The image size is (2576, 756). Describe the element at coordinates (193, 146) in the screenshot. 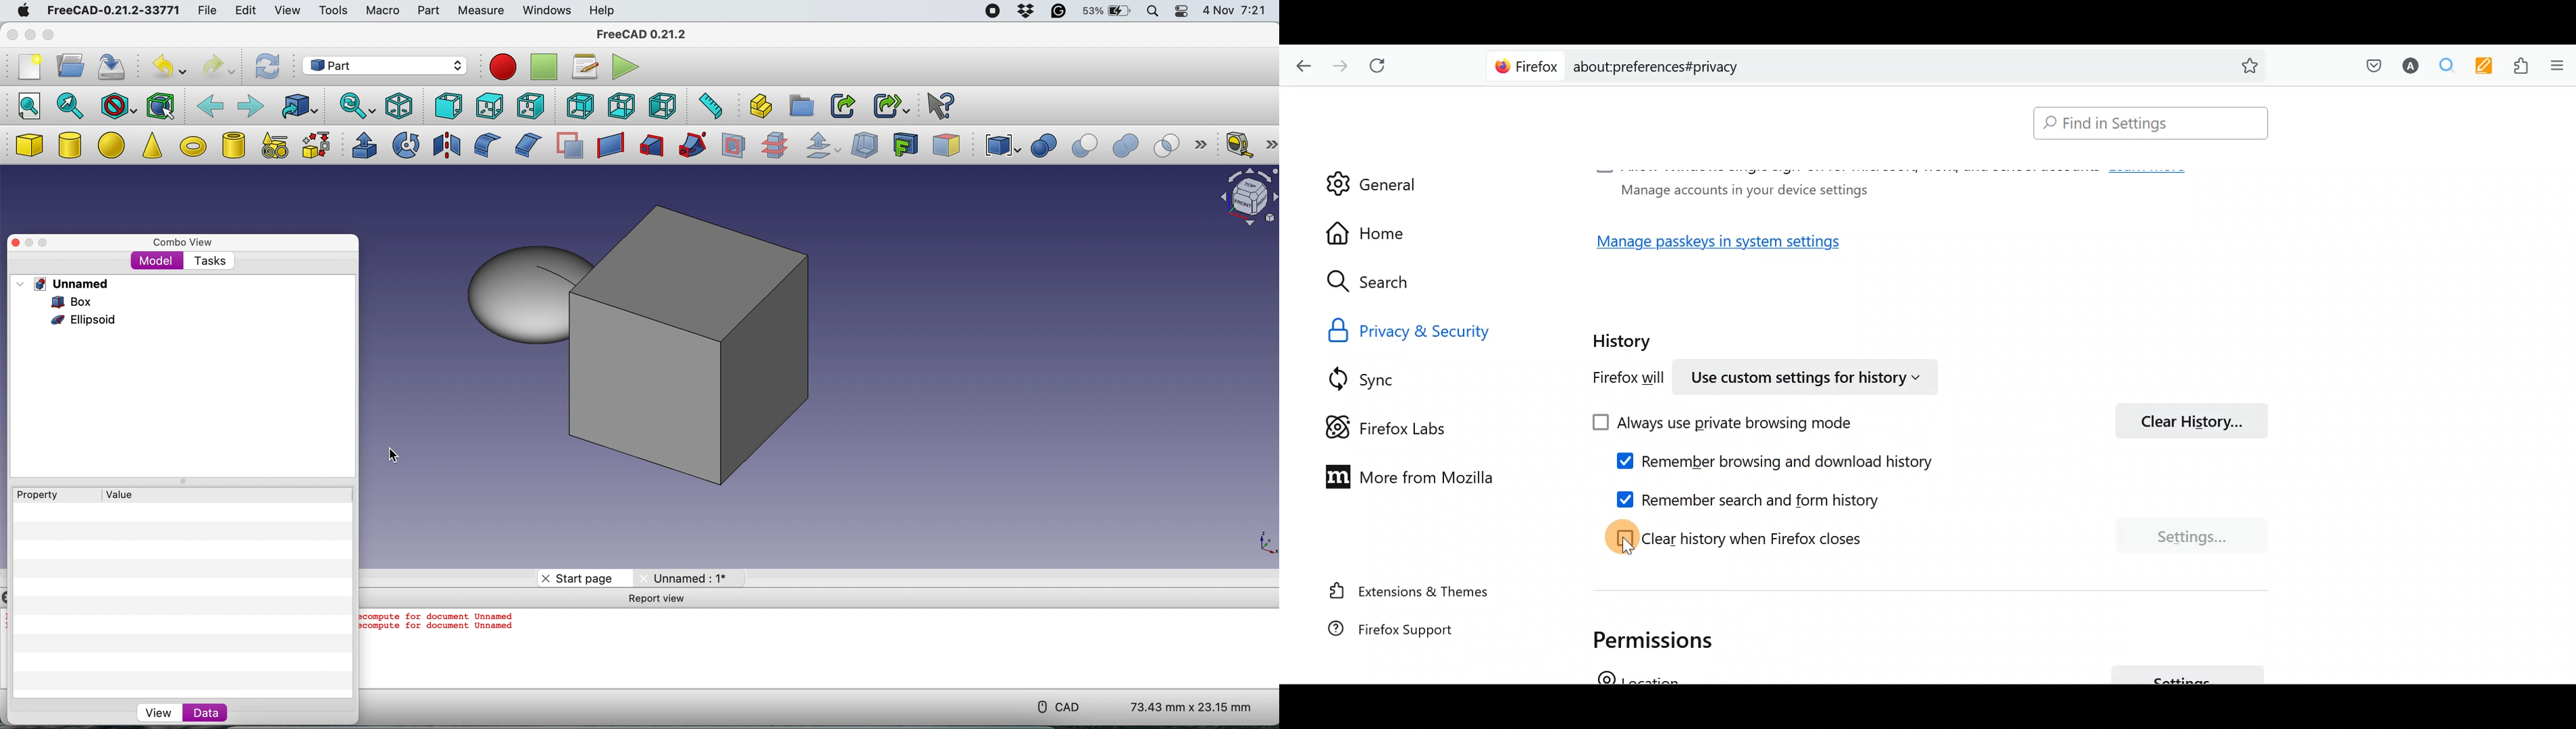

I see `torus` at that location.